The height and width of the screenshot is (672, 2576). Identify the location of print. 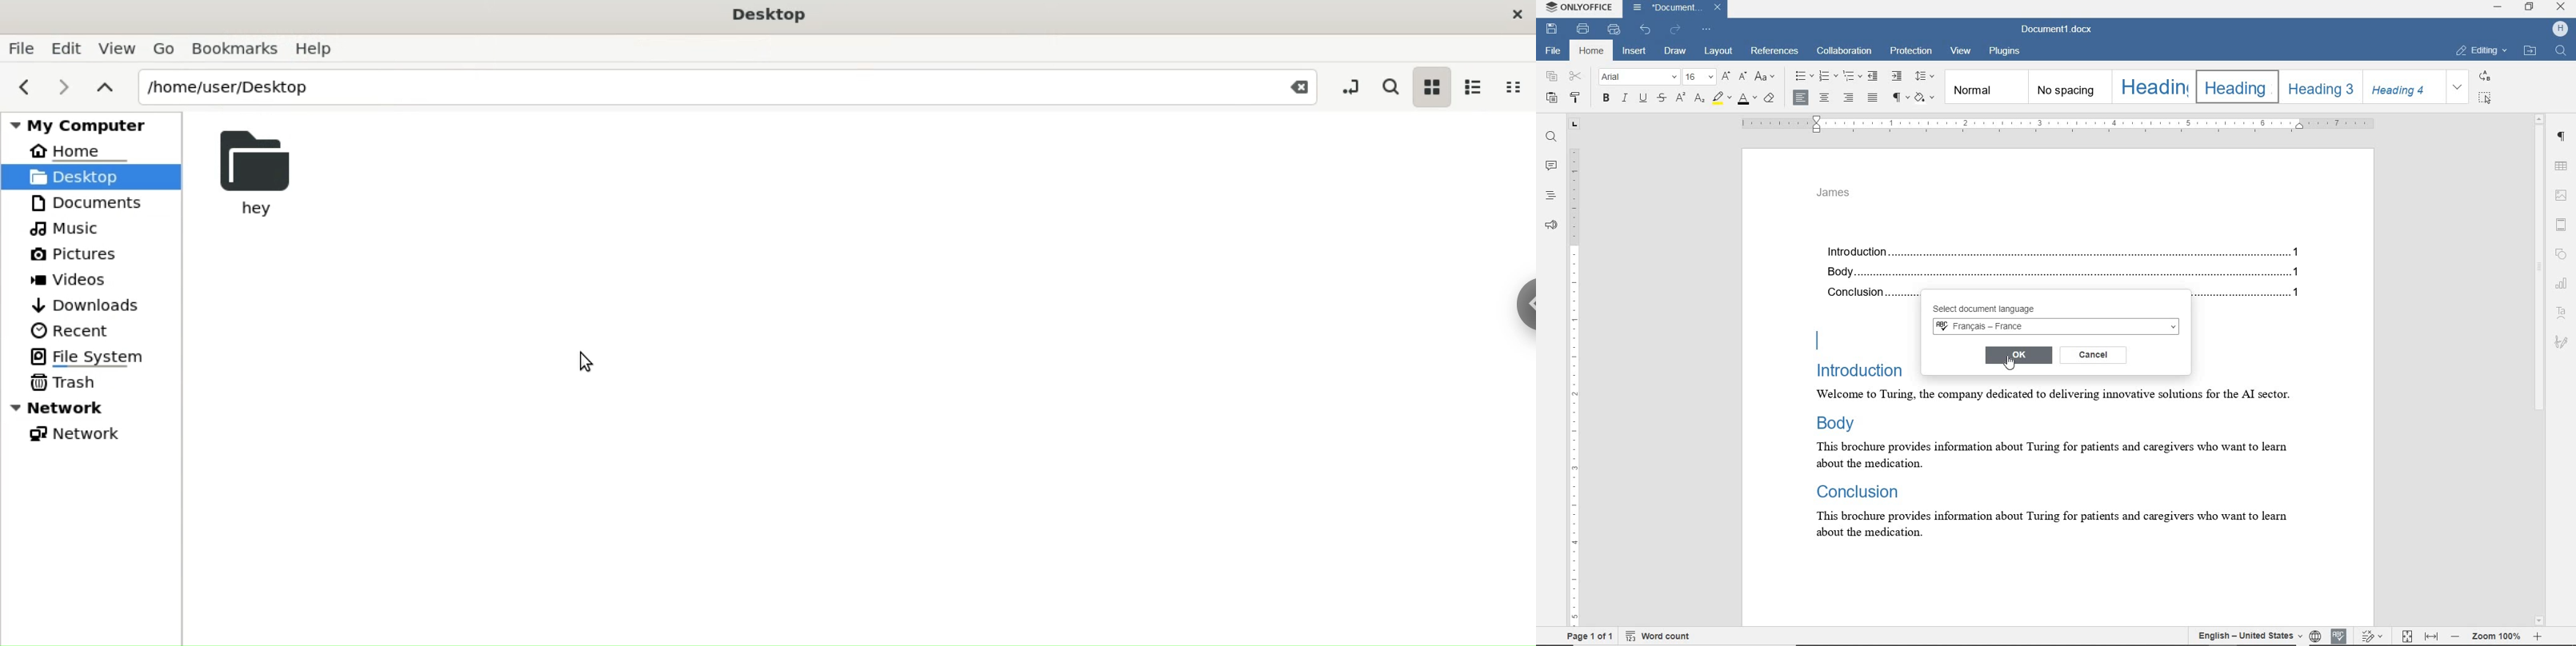
(1584, 28).